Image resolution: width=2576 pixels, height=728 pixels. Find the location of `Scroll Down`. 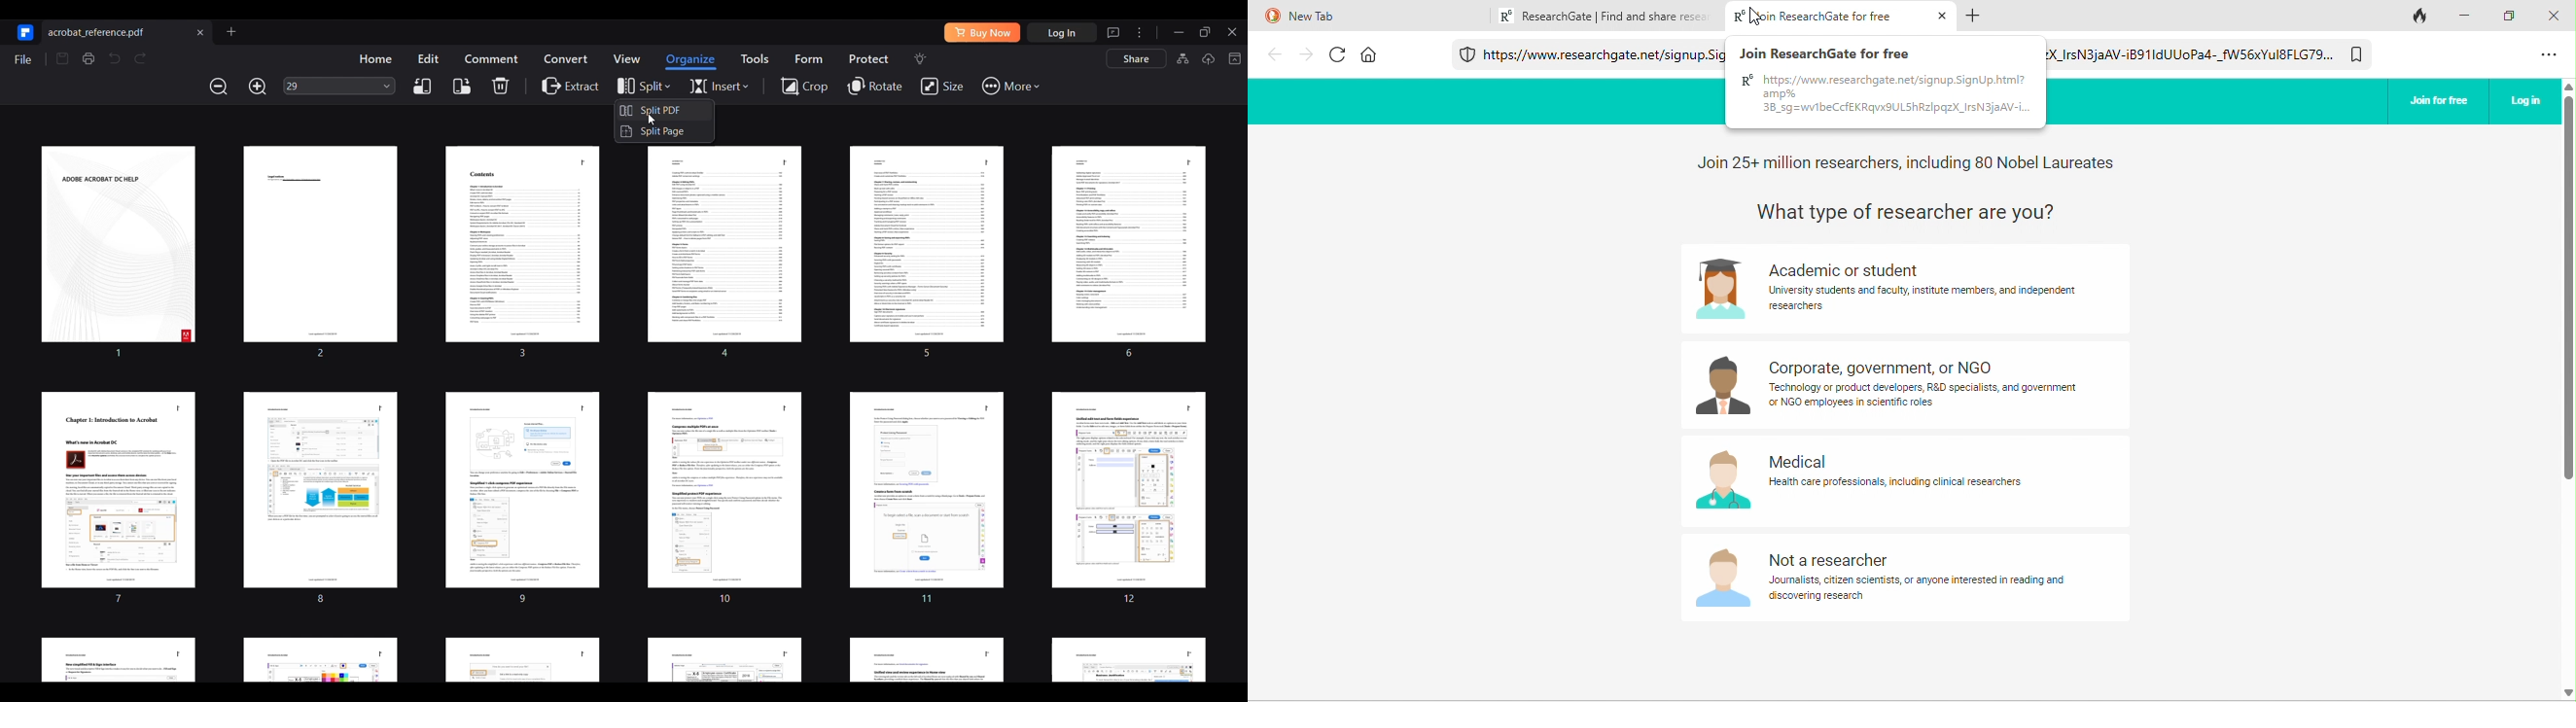

Scroll Down is located at coordinates (2567, 691).